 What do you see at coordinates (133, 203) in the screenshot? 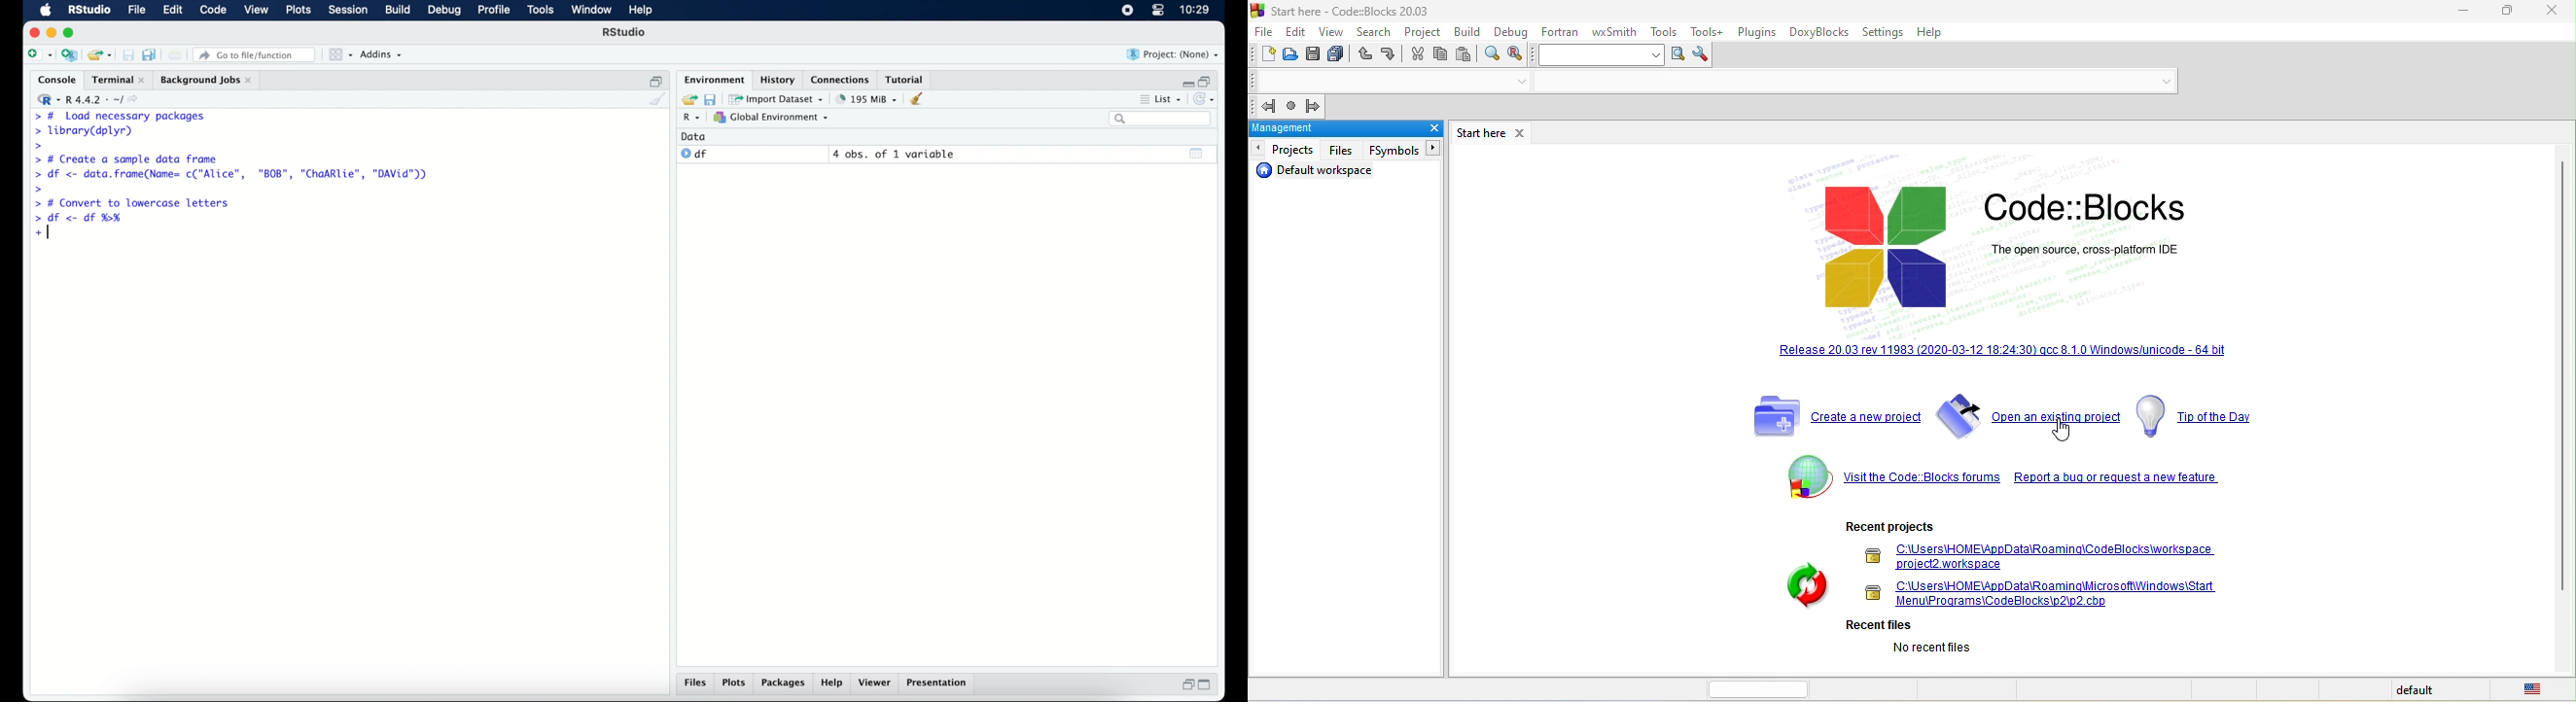
I see `> # Convert to lowercase letters|` at bounding box center [133, 203].